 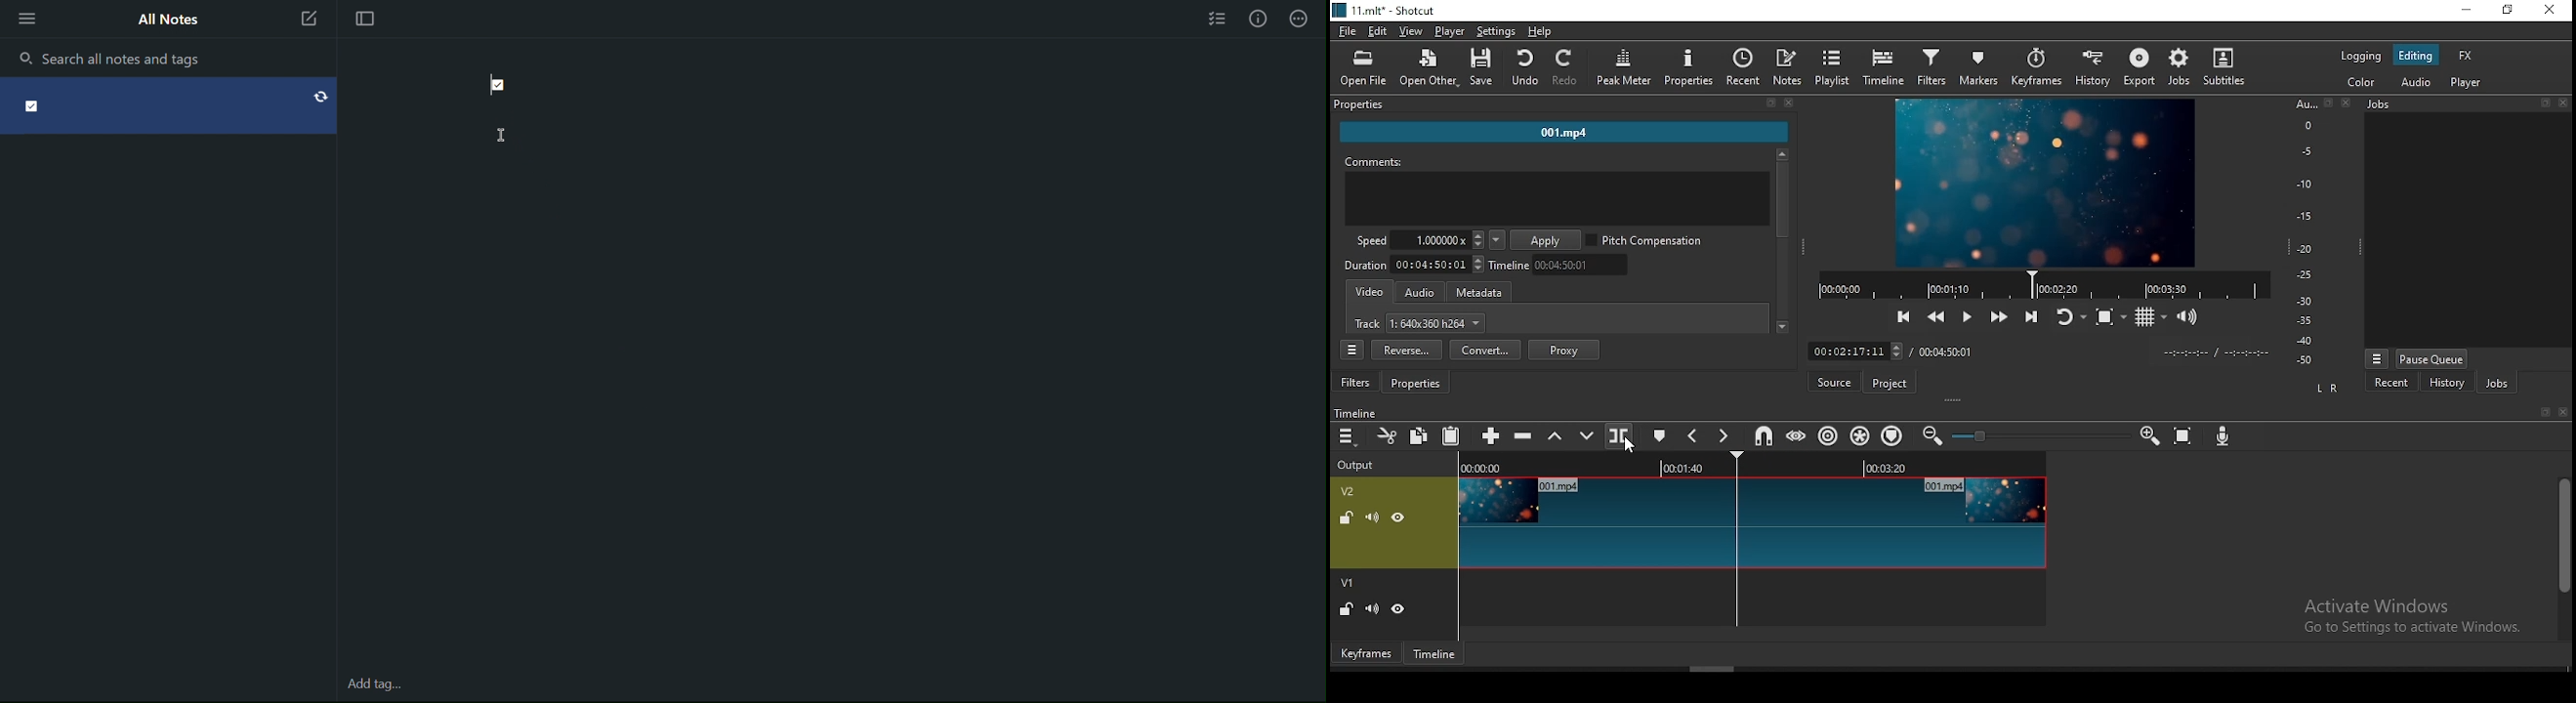 What do you see at coordinates (1424, 65) in the screenshot?
I see `open other` at bounding box center [1424, 65].